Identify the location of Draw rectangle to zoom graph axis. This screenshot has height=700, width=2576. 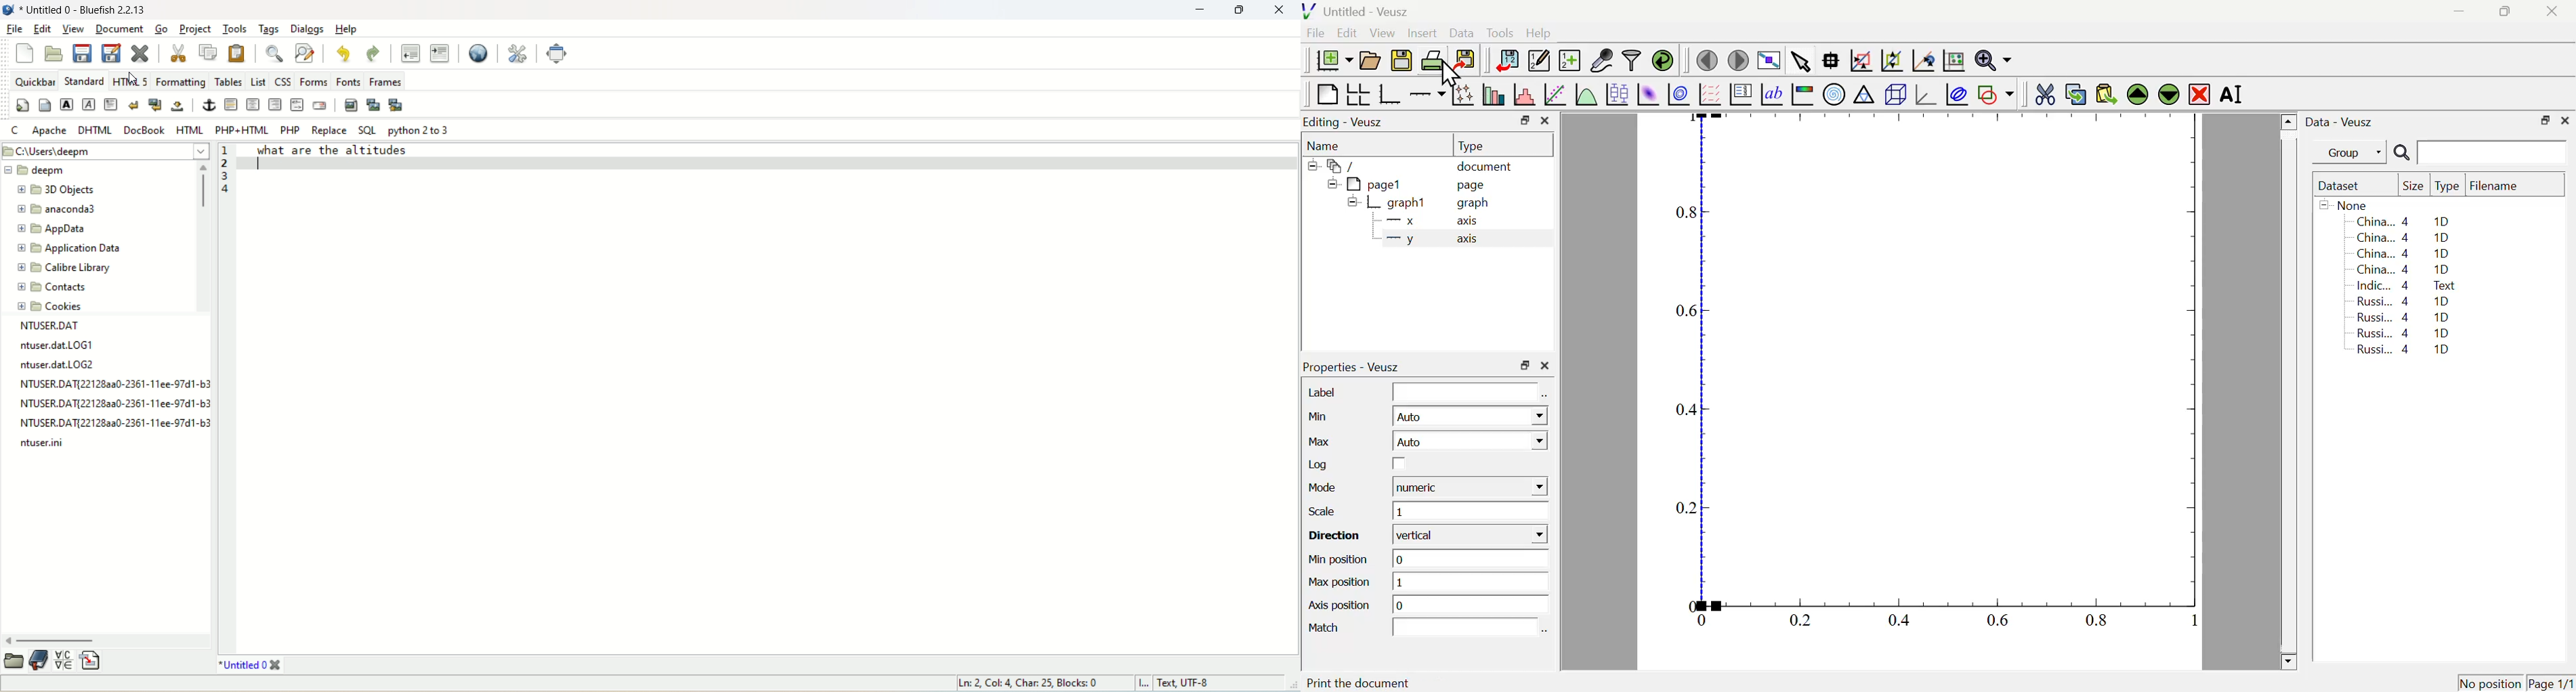
(1860, 60).